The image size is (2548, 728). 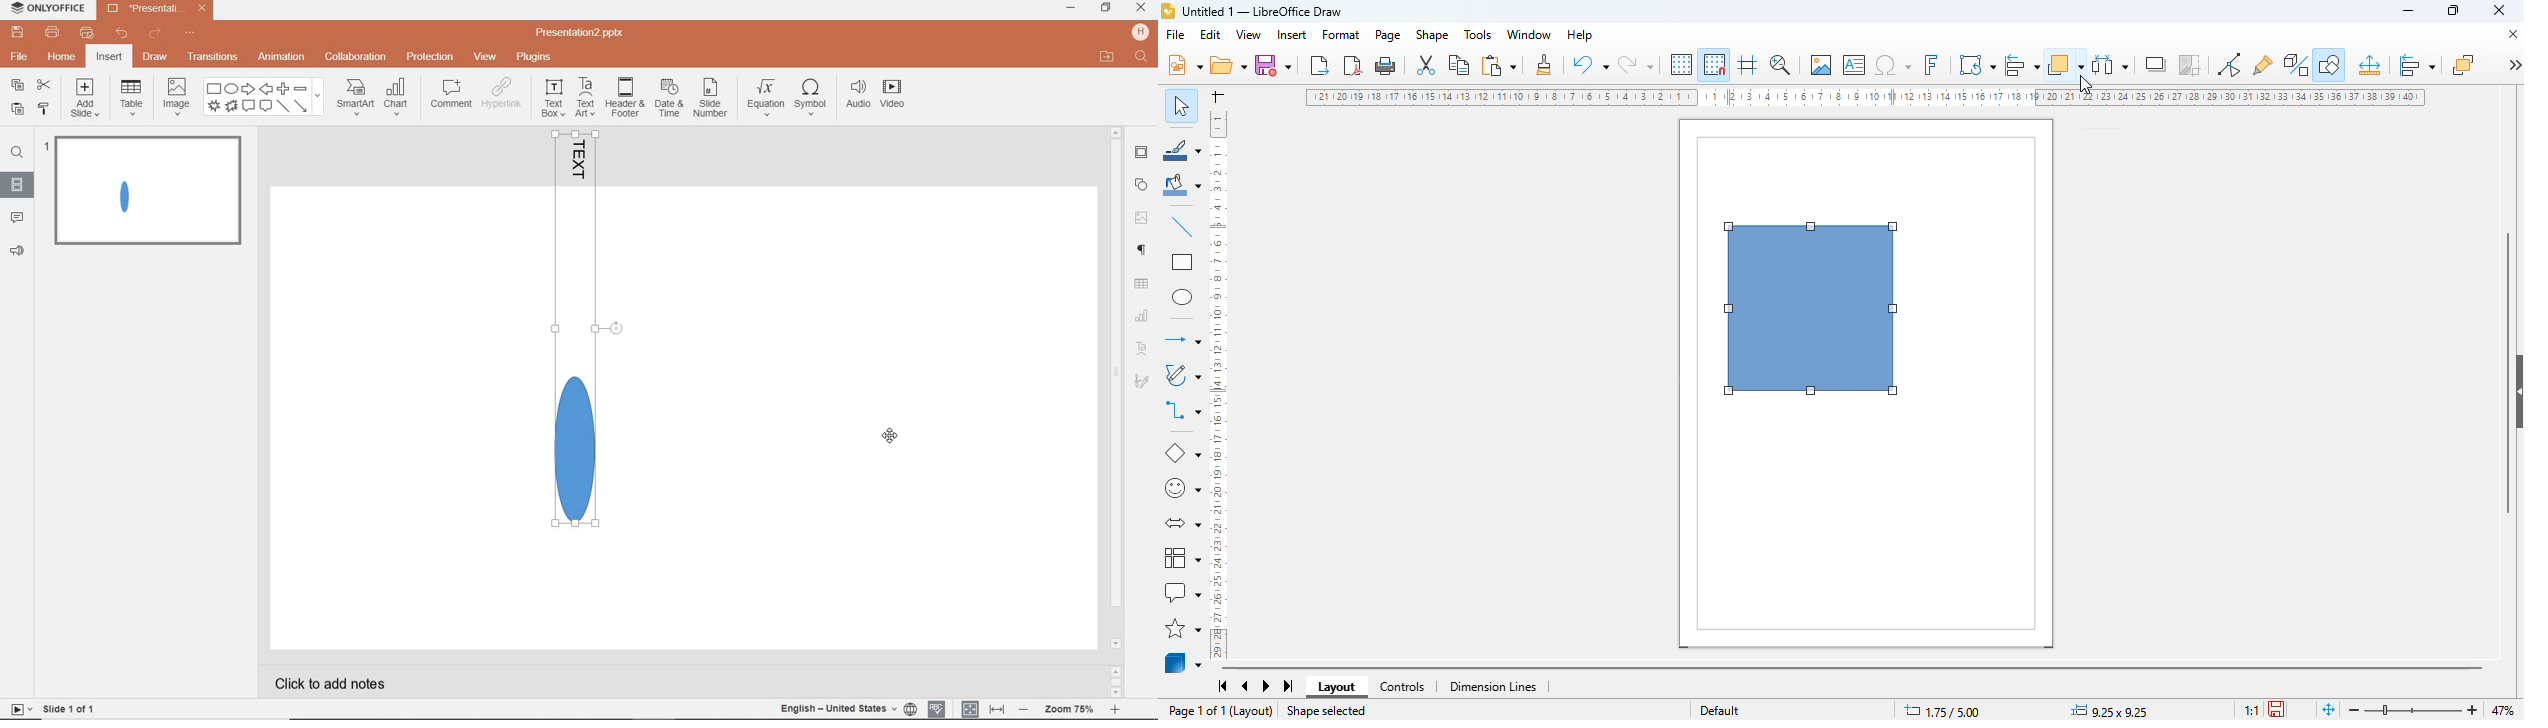 I want to click on click to save the document, so click(x=2276, y=708).